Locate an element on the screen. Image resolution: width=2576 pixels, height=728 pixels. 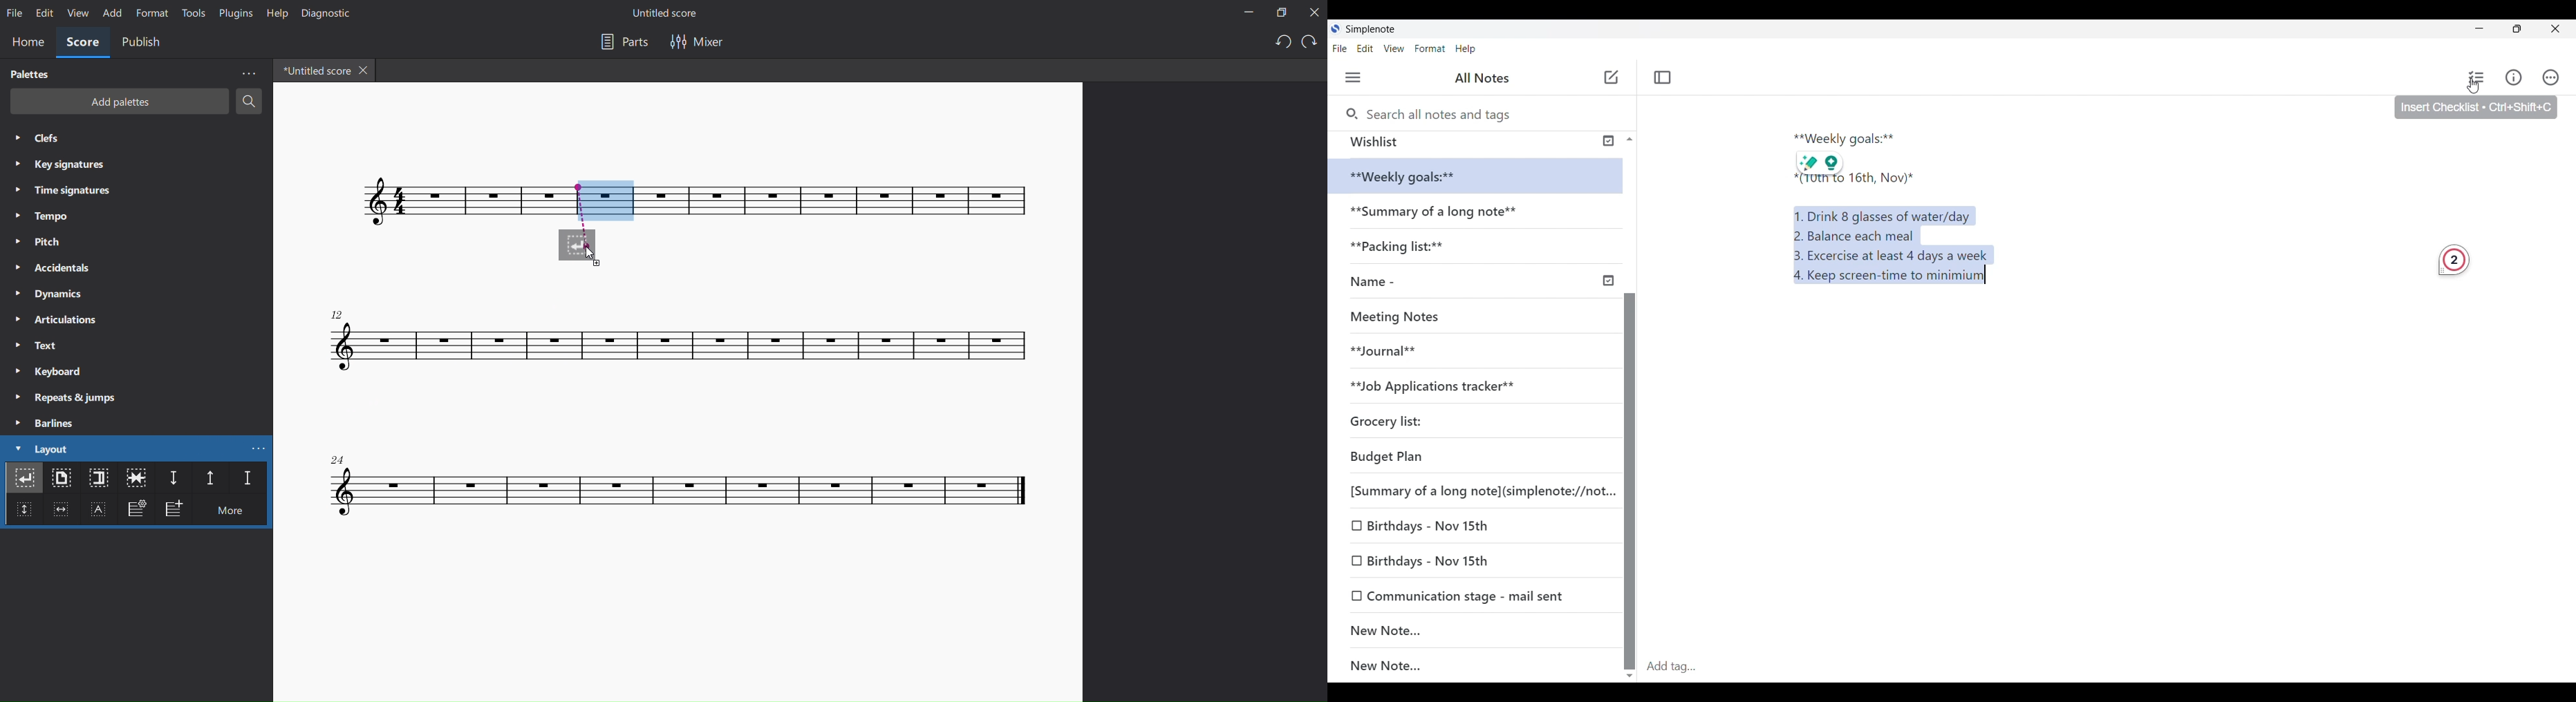
restore is located at coordinates (2528, 31).